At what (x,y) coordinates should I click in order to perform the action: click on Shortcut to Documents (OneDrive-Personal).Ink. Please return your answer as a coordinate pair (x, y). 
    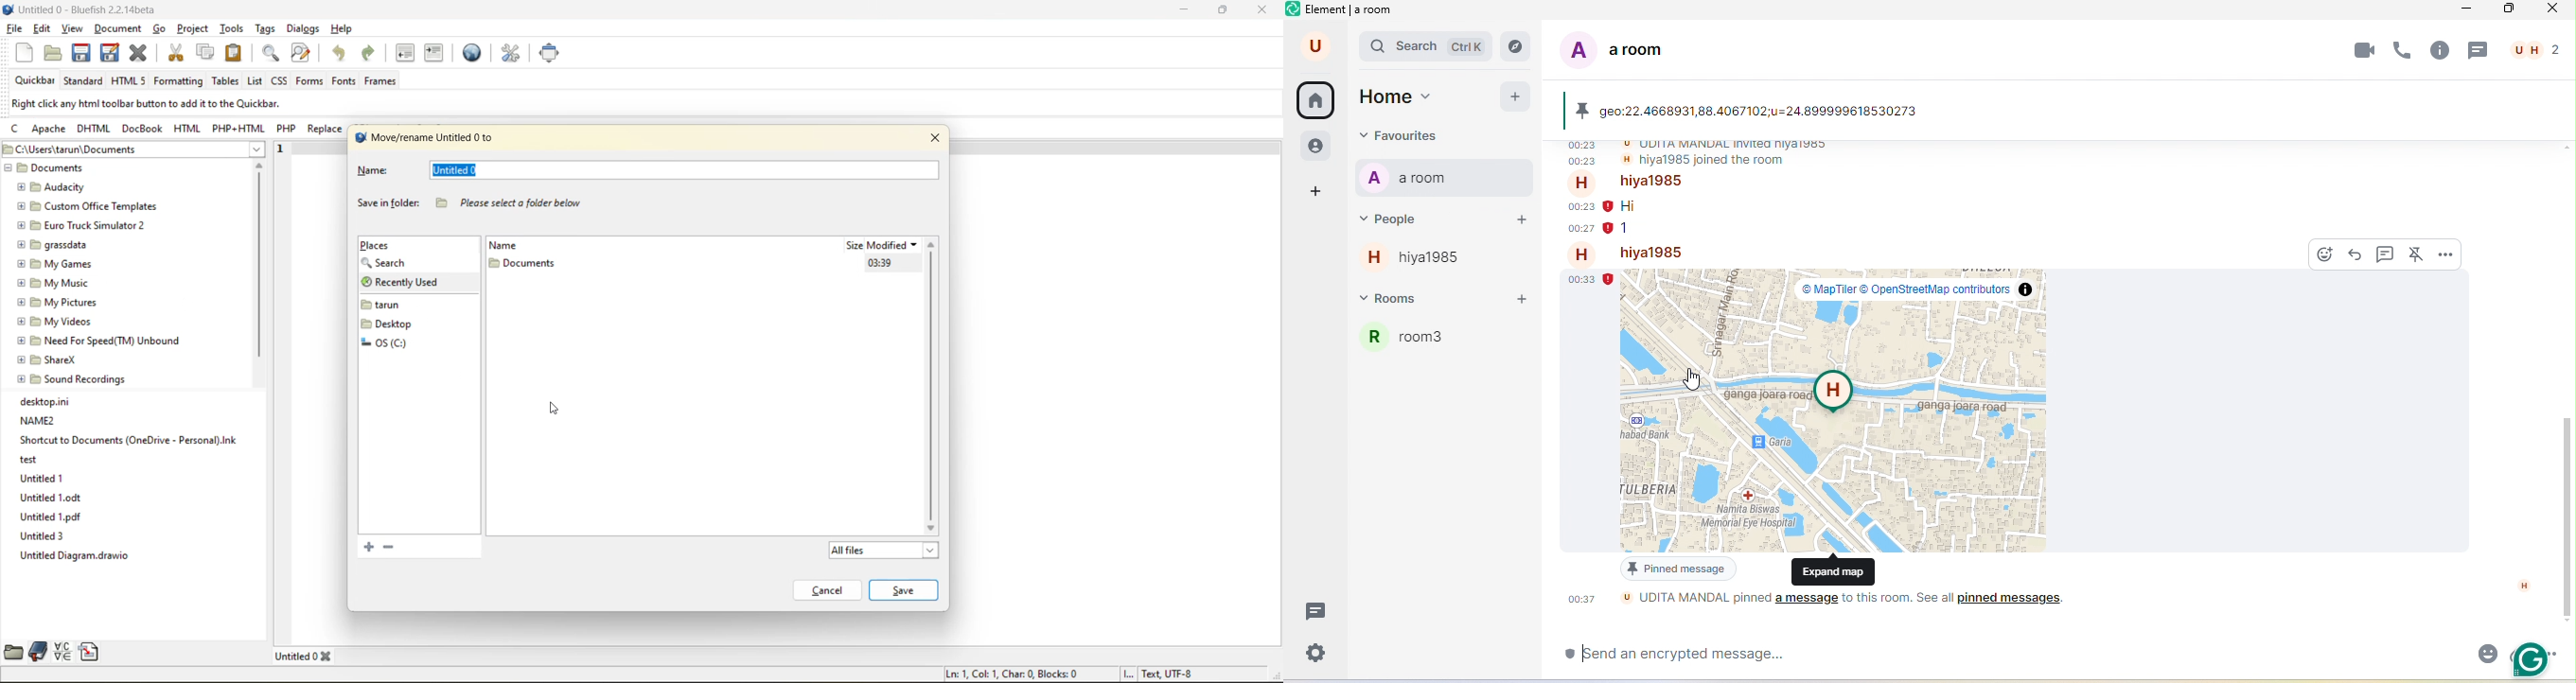
    Looking at the image, I should click on (126, 439).